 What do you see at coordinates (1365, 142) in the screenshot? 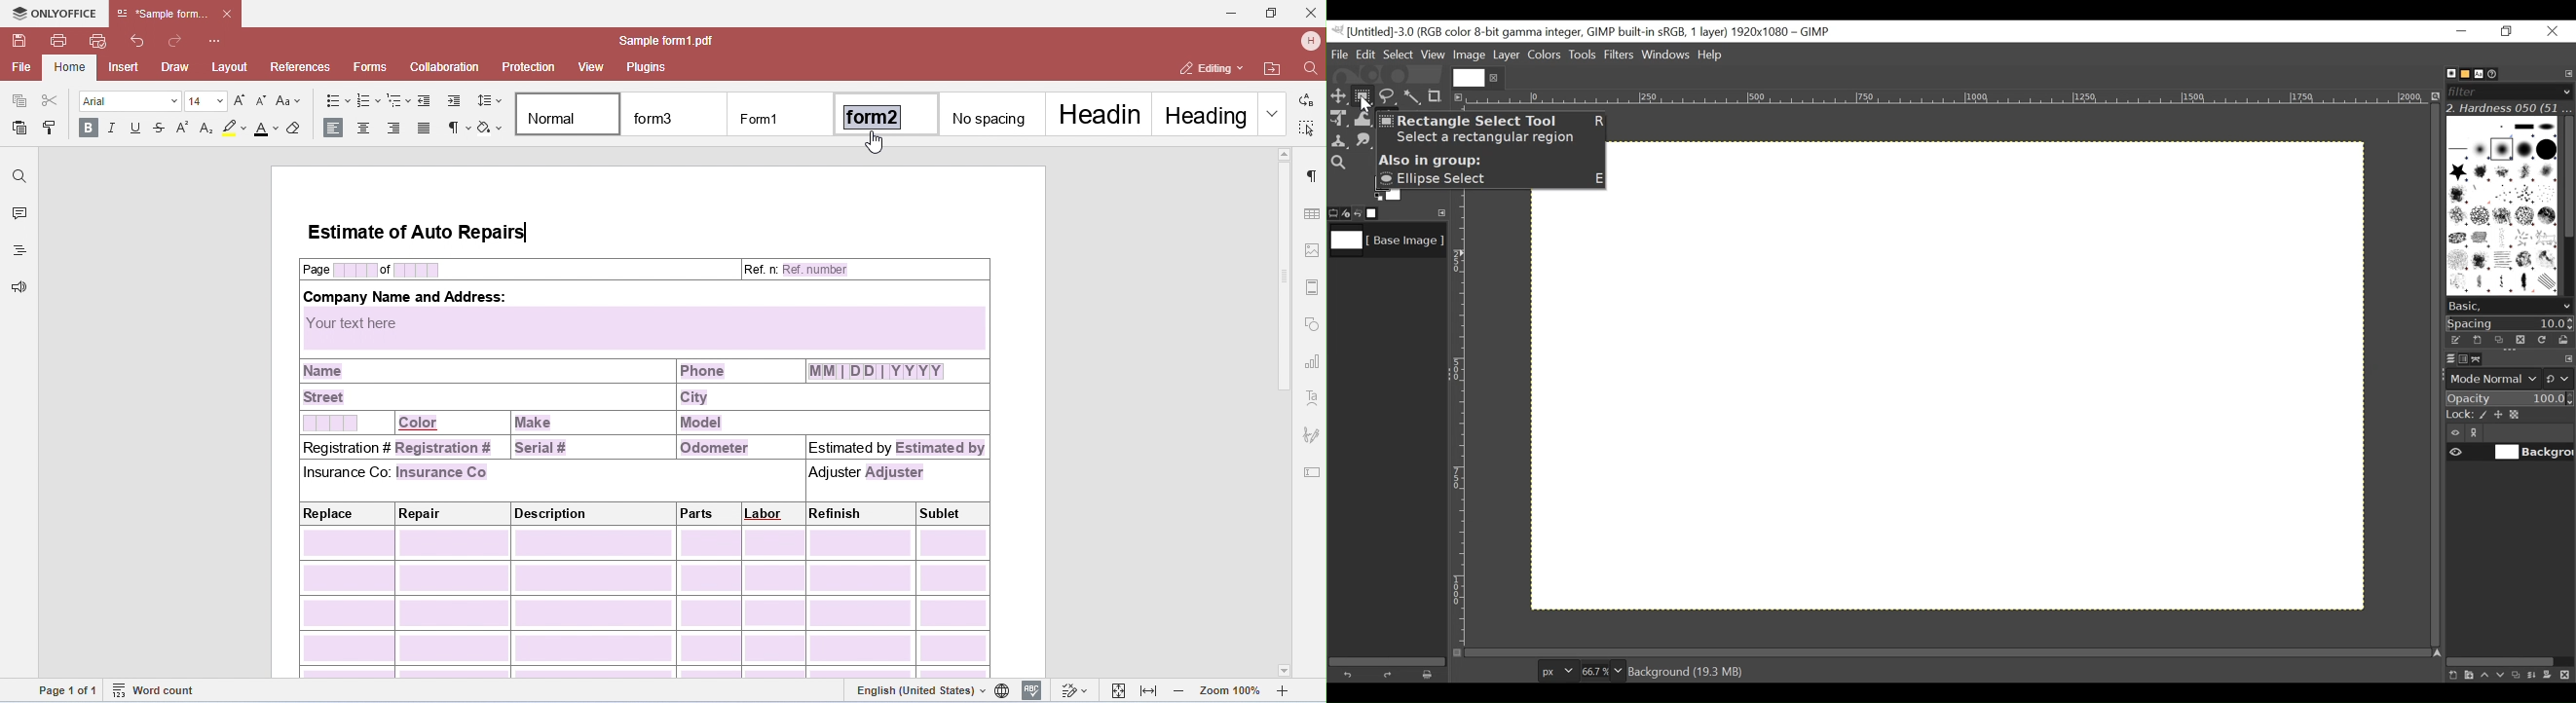
I see `Smudge tool` at bounding box center [1365, 142].